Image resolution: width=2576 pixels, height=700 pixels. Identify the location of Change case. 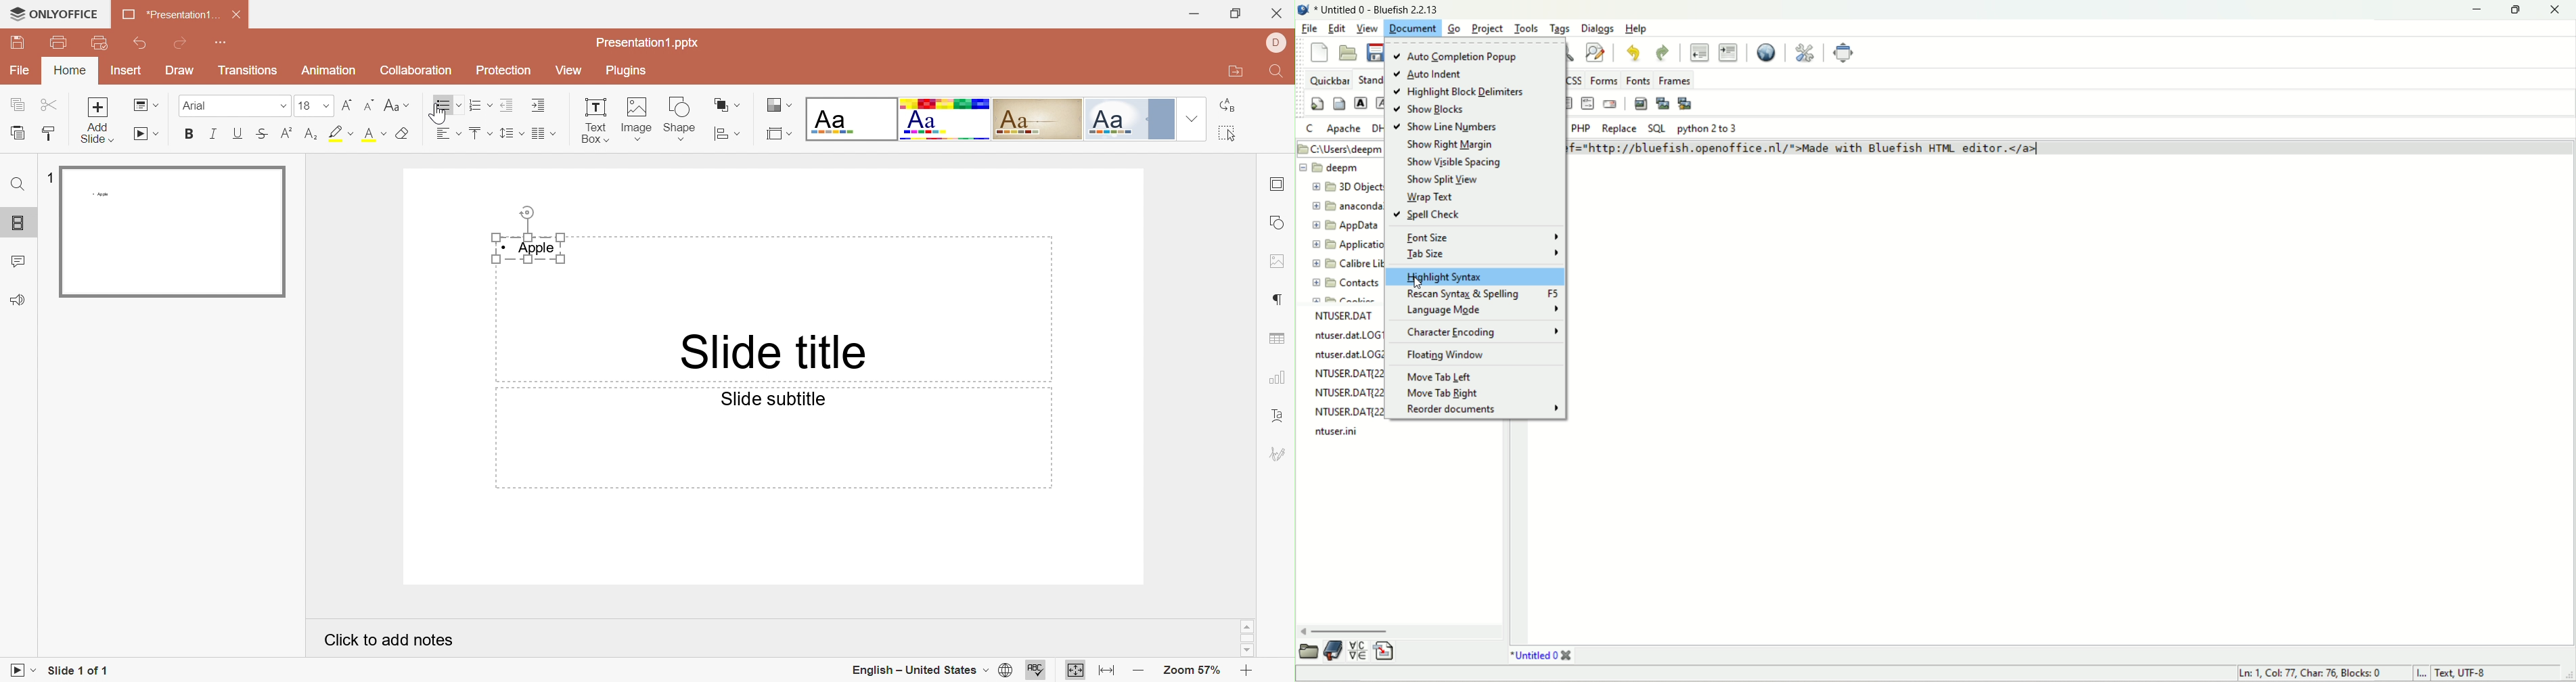
(398, 107).